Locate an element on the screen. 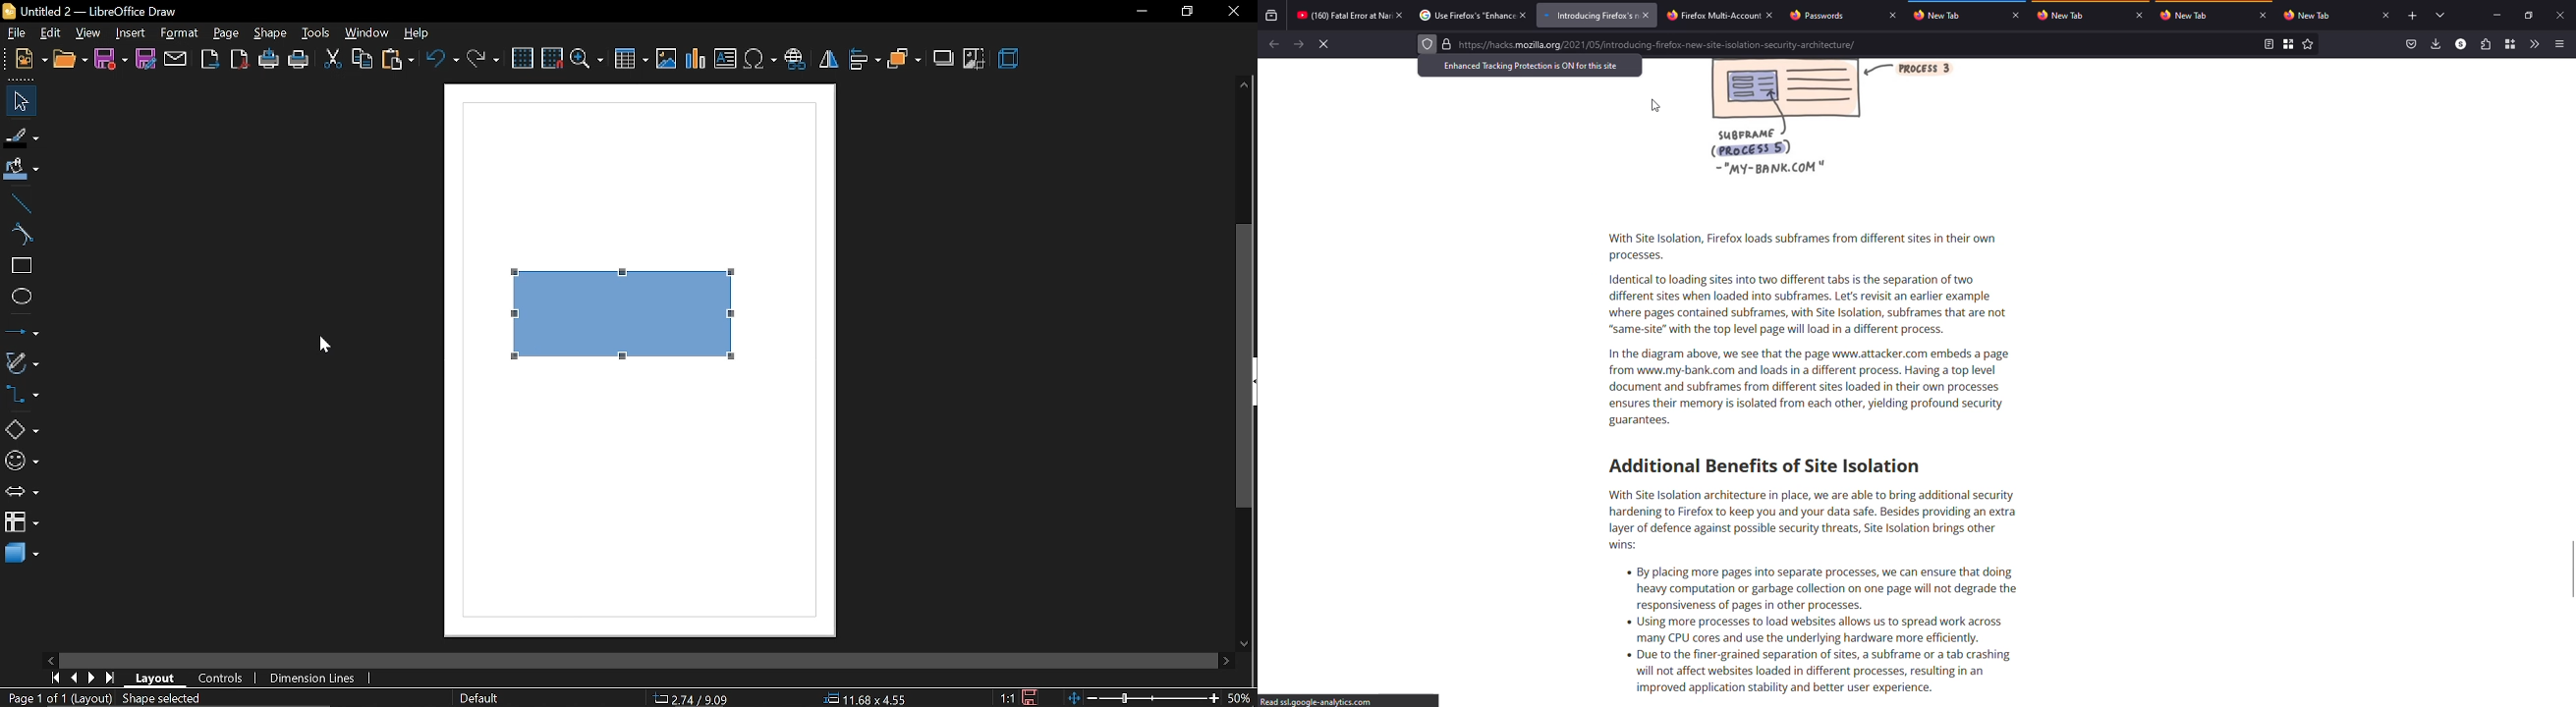 The width and height of the screenshot is (2576, 728). add is located at coordinates (2413, 16).